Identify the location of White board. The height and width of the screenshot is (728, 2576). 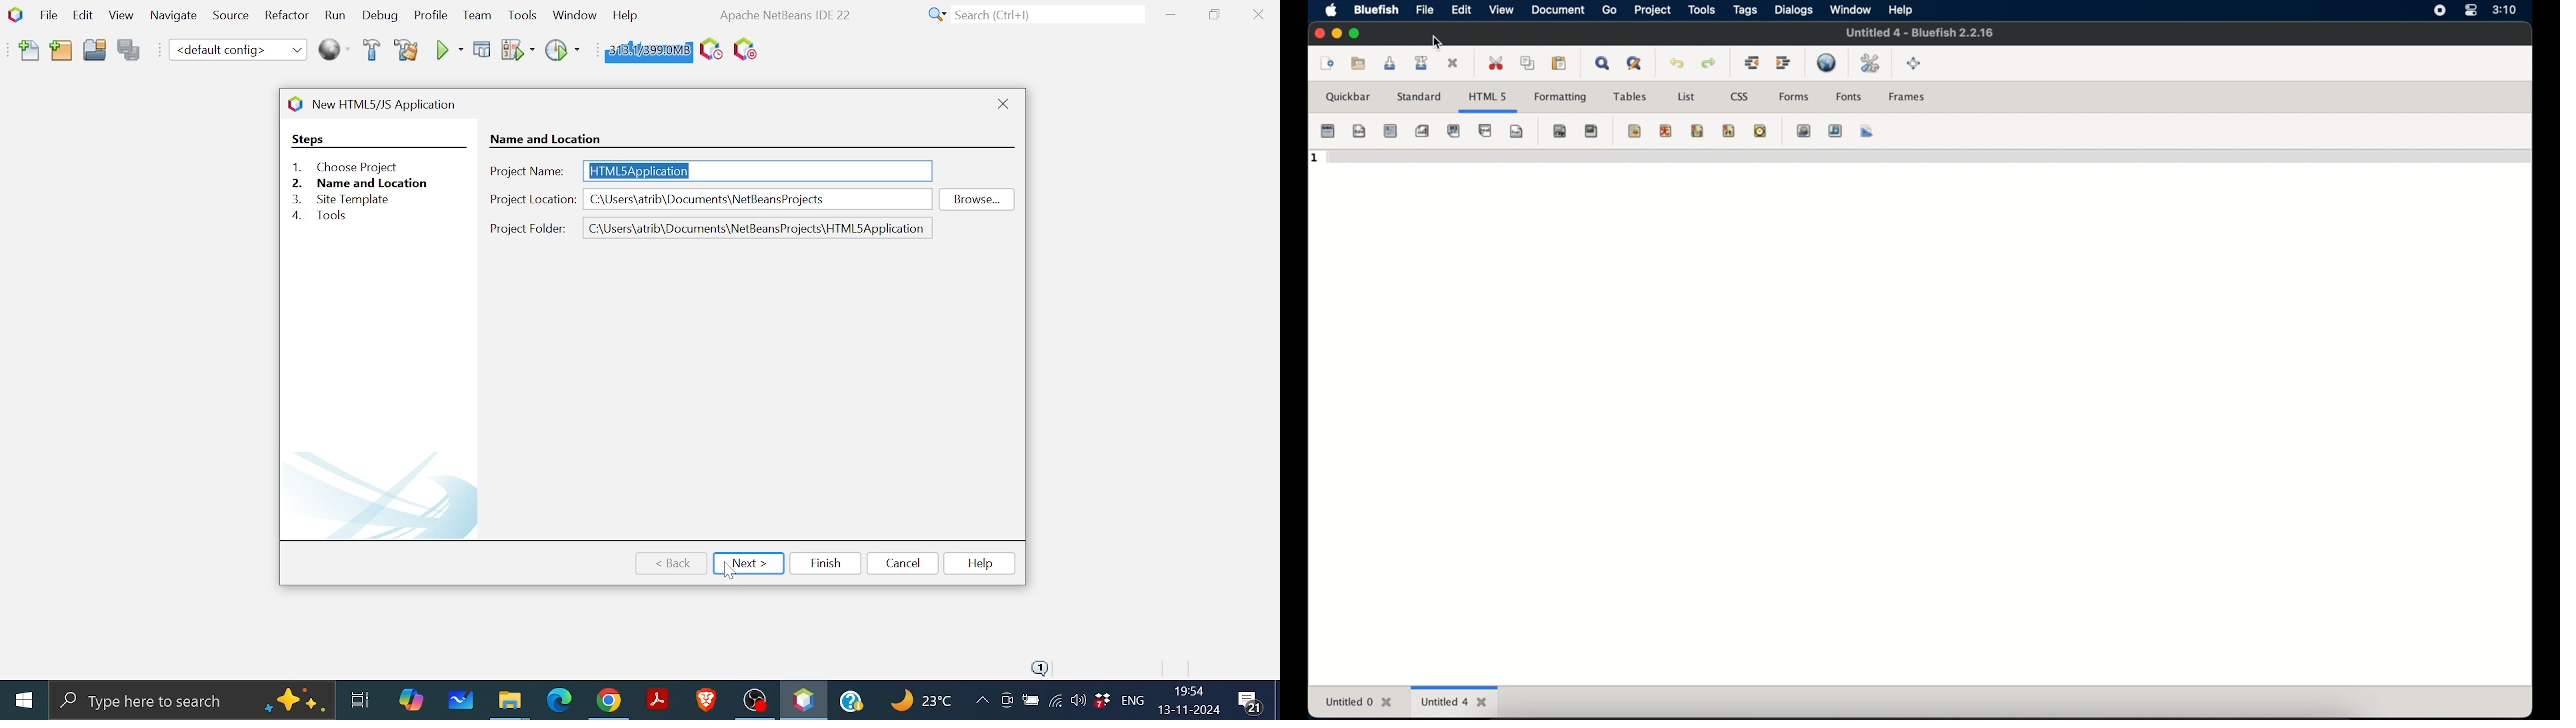
(463, 699).